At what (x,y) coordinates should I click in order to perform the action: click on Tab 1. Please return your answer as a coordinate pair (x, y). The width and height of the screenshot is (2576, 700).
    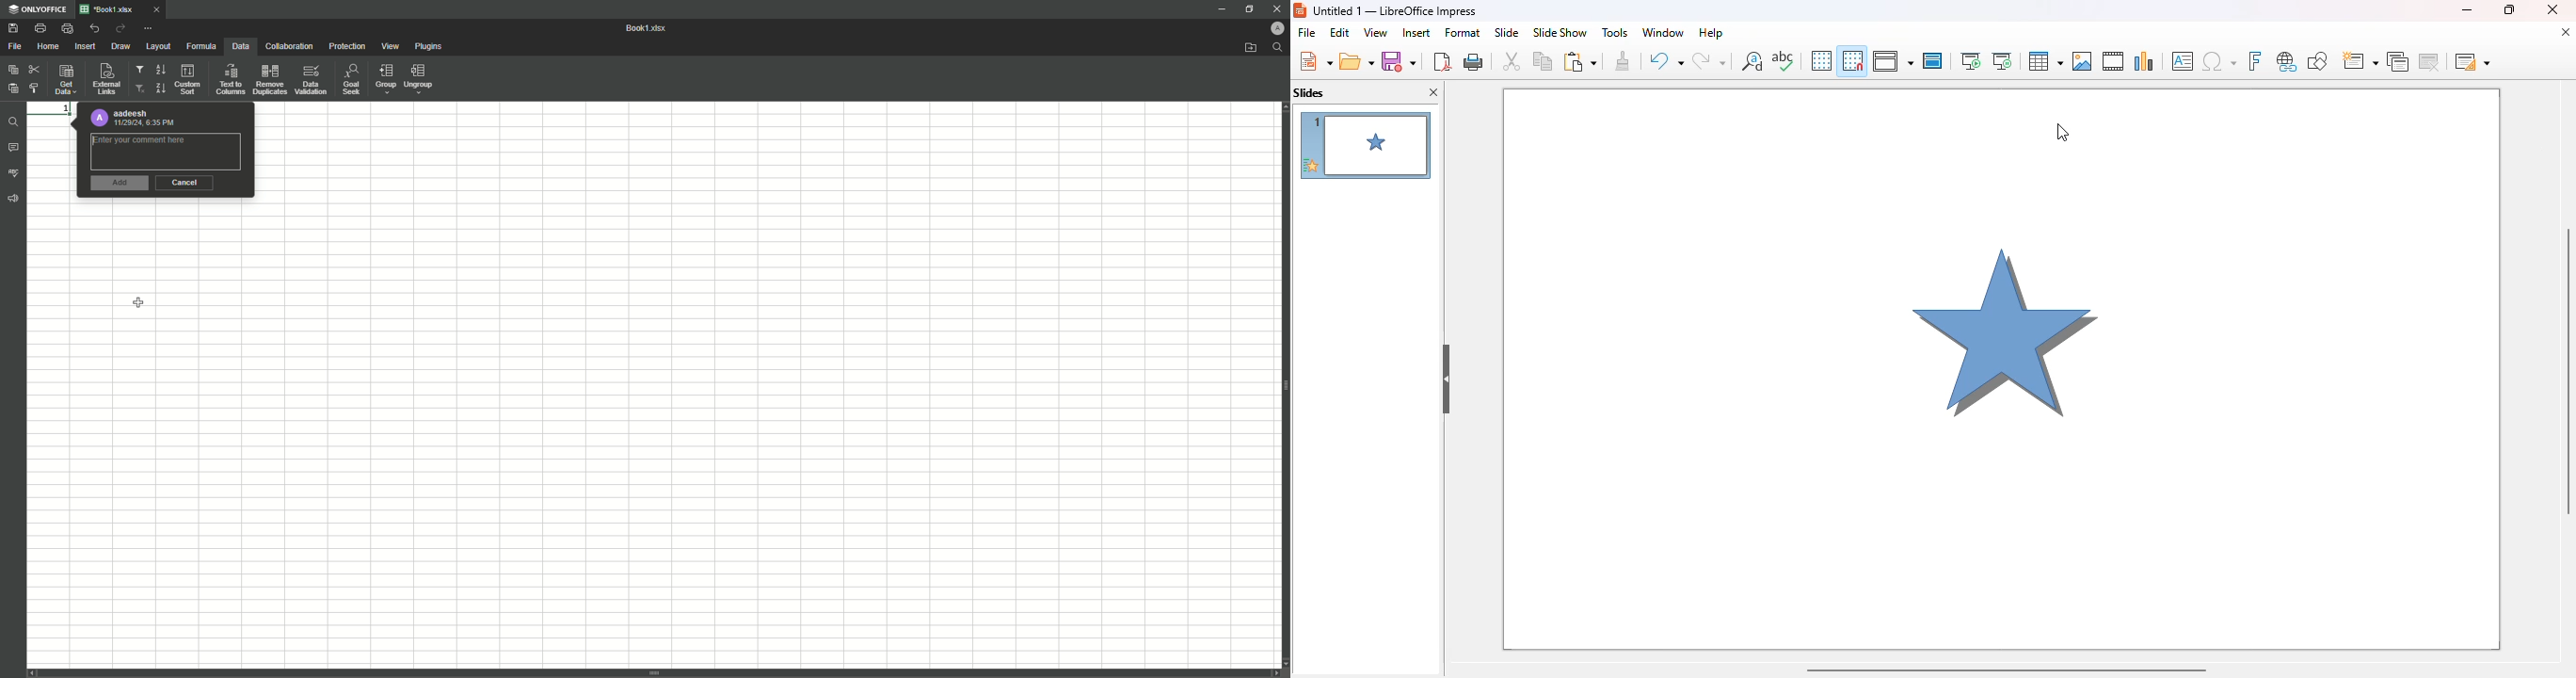
    Looking at the image, I should click on (127, 9).